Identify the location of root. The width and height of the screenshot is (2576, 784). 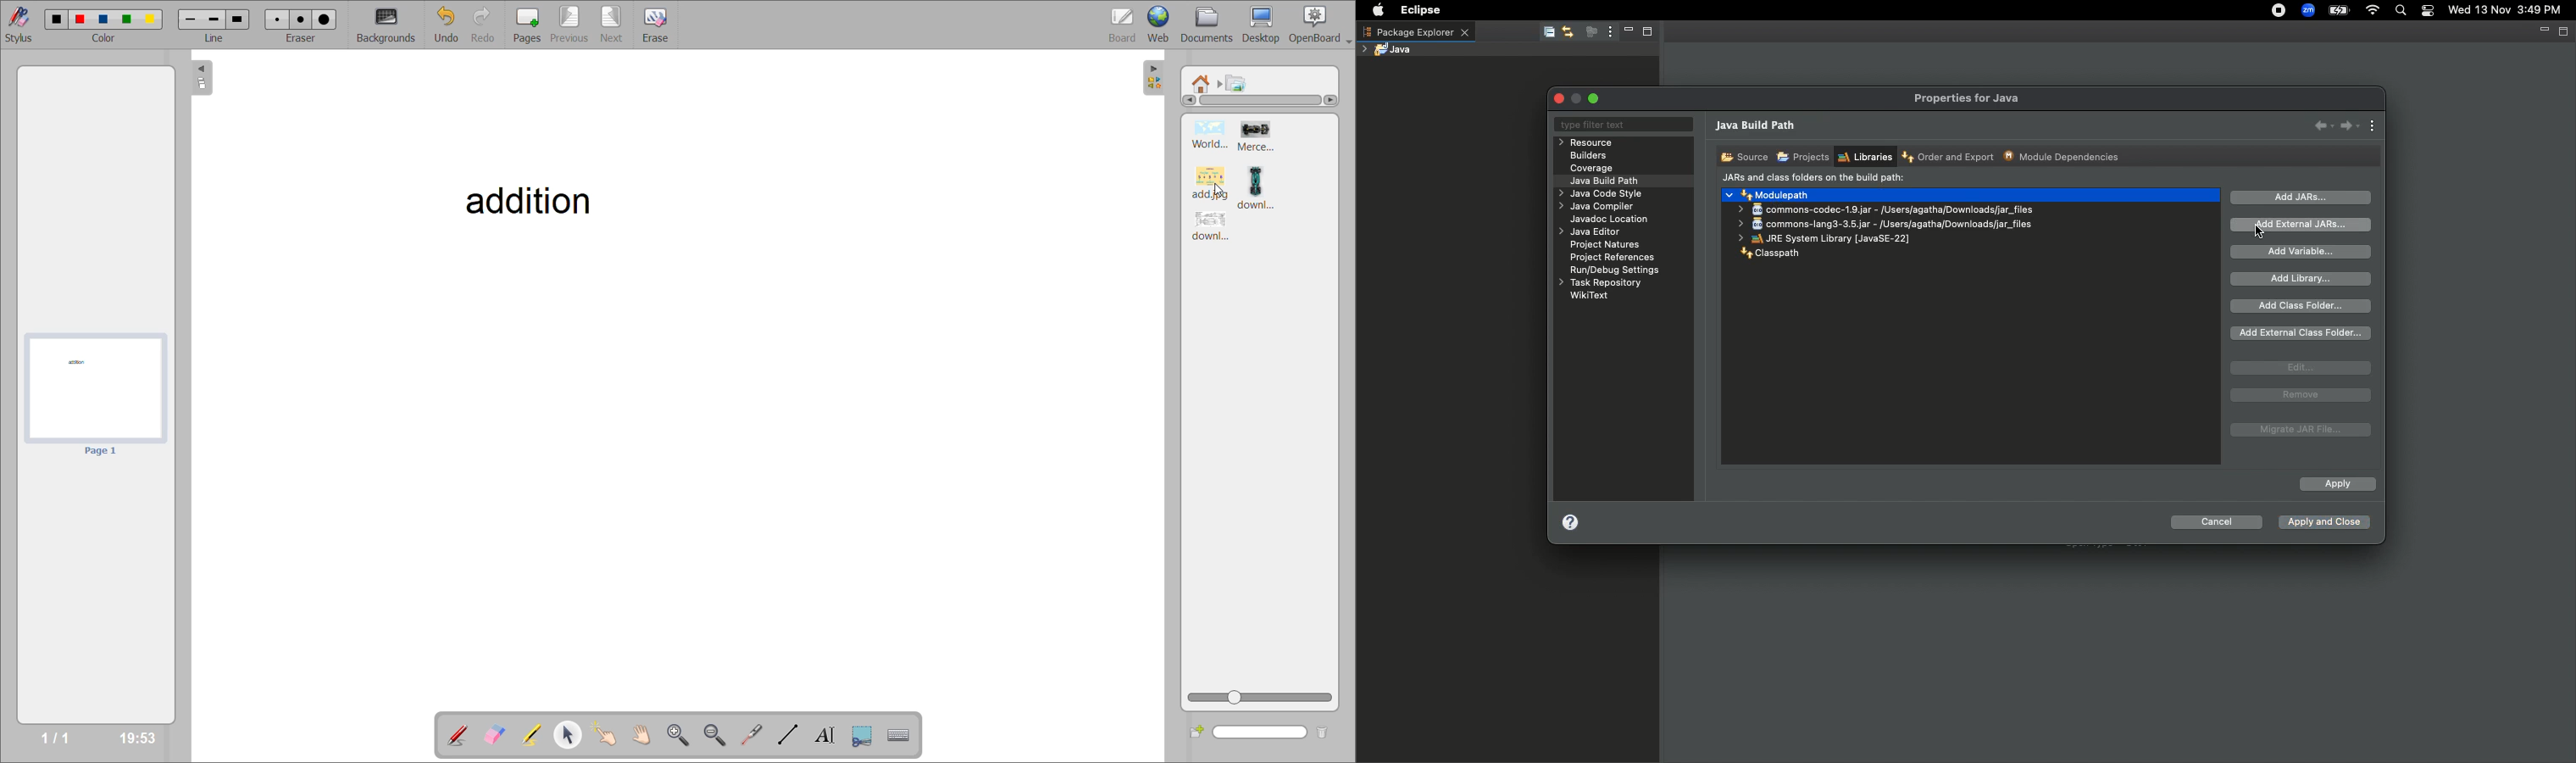
(1199, 83).